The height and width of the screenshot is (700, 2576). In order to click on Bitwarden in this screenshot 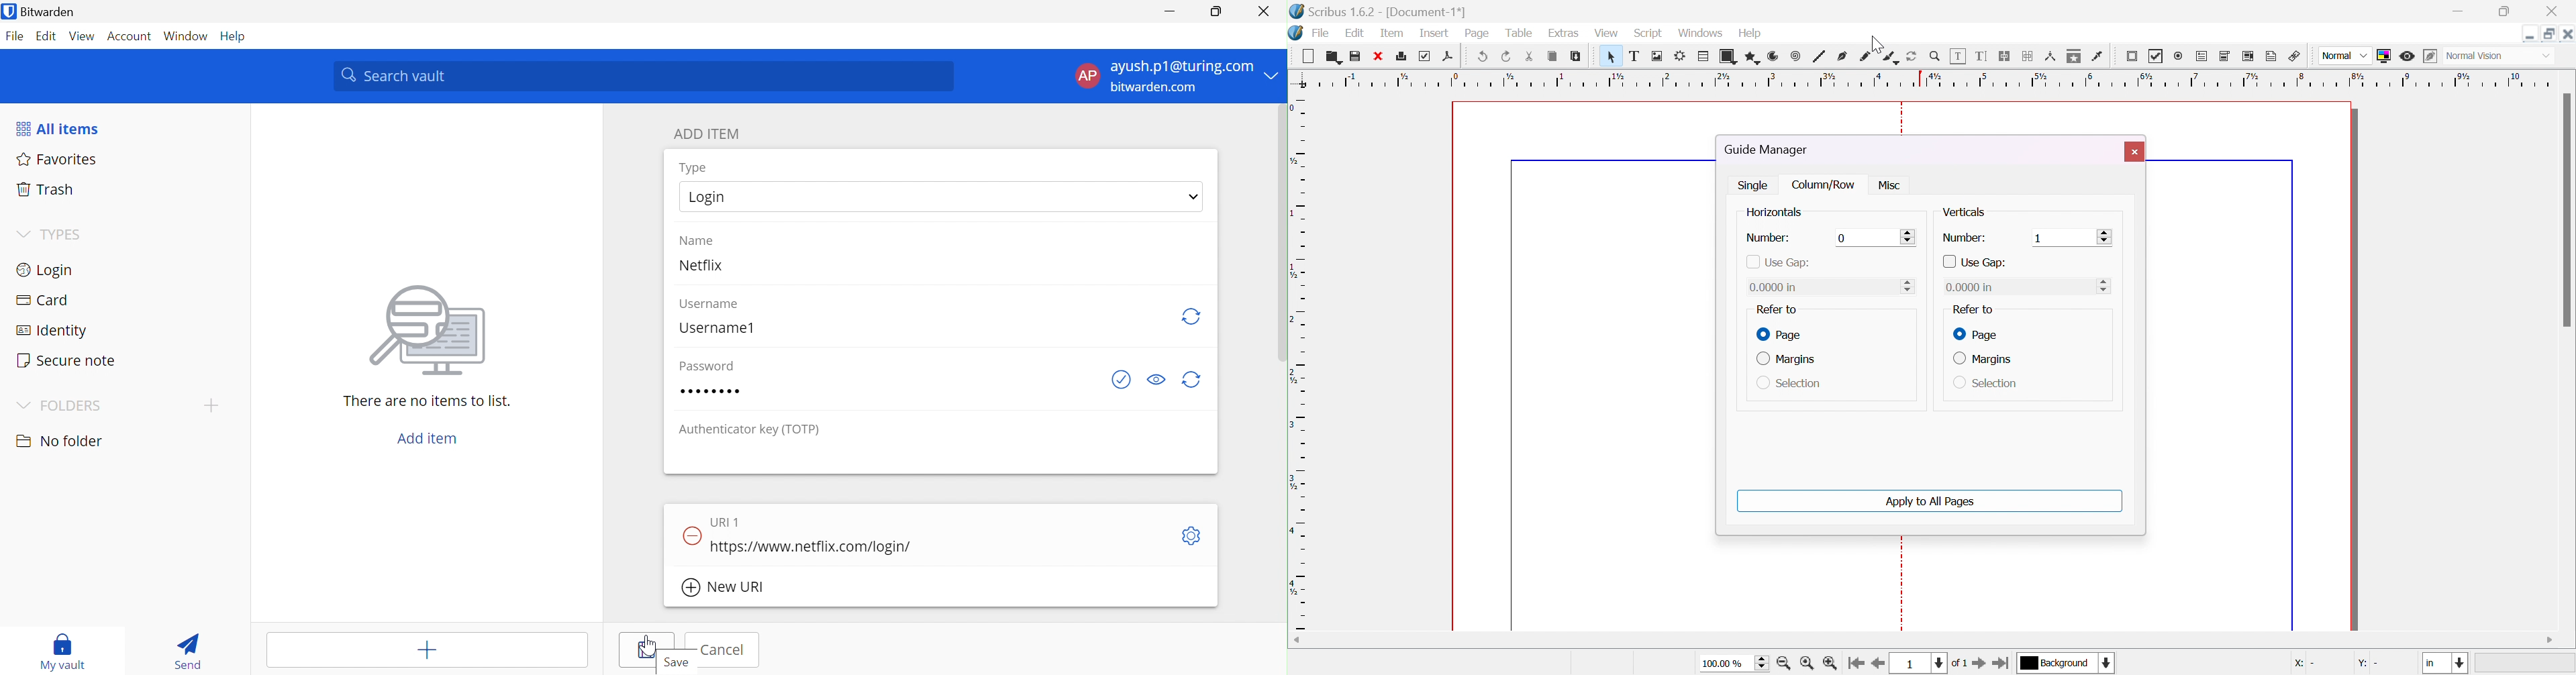, I will do `click(39, 11)`.